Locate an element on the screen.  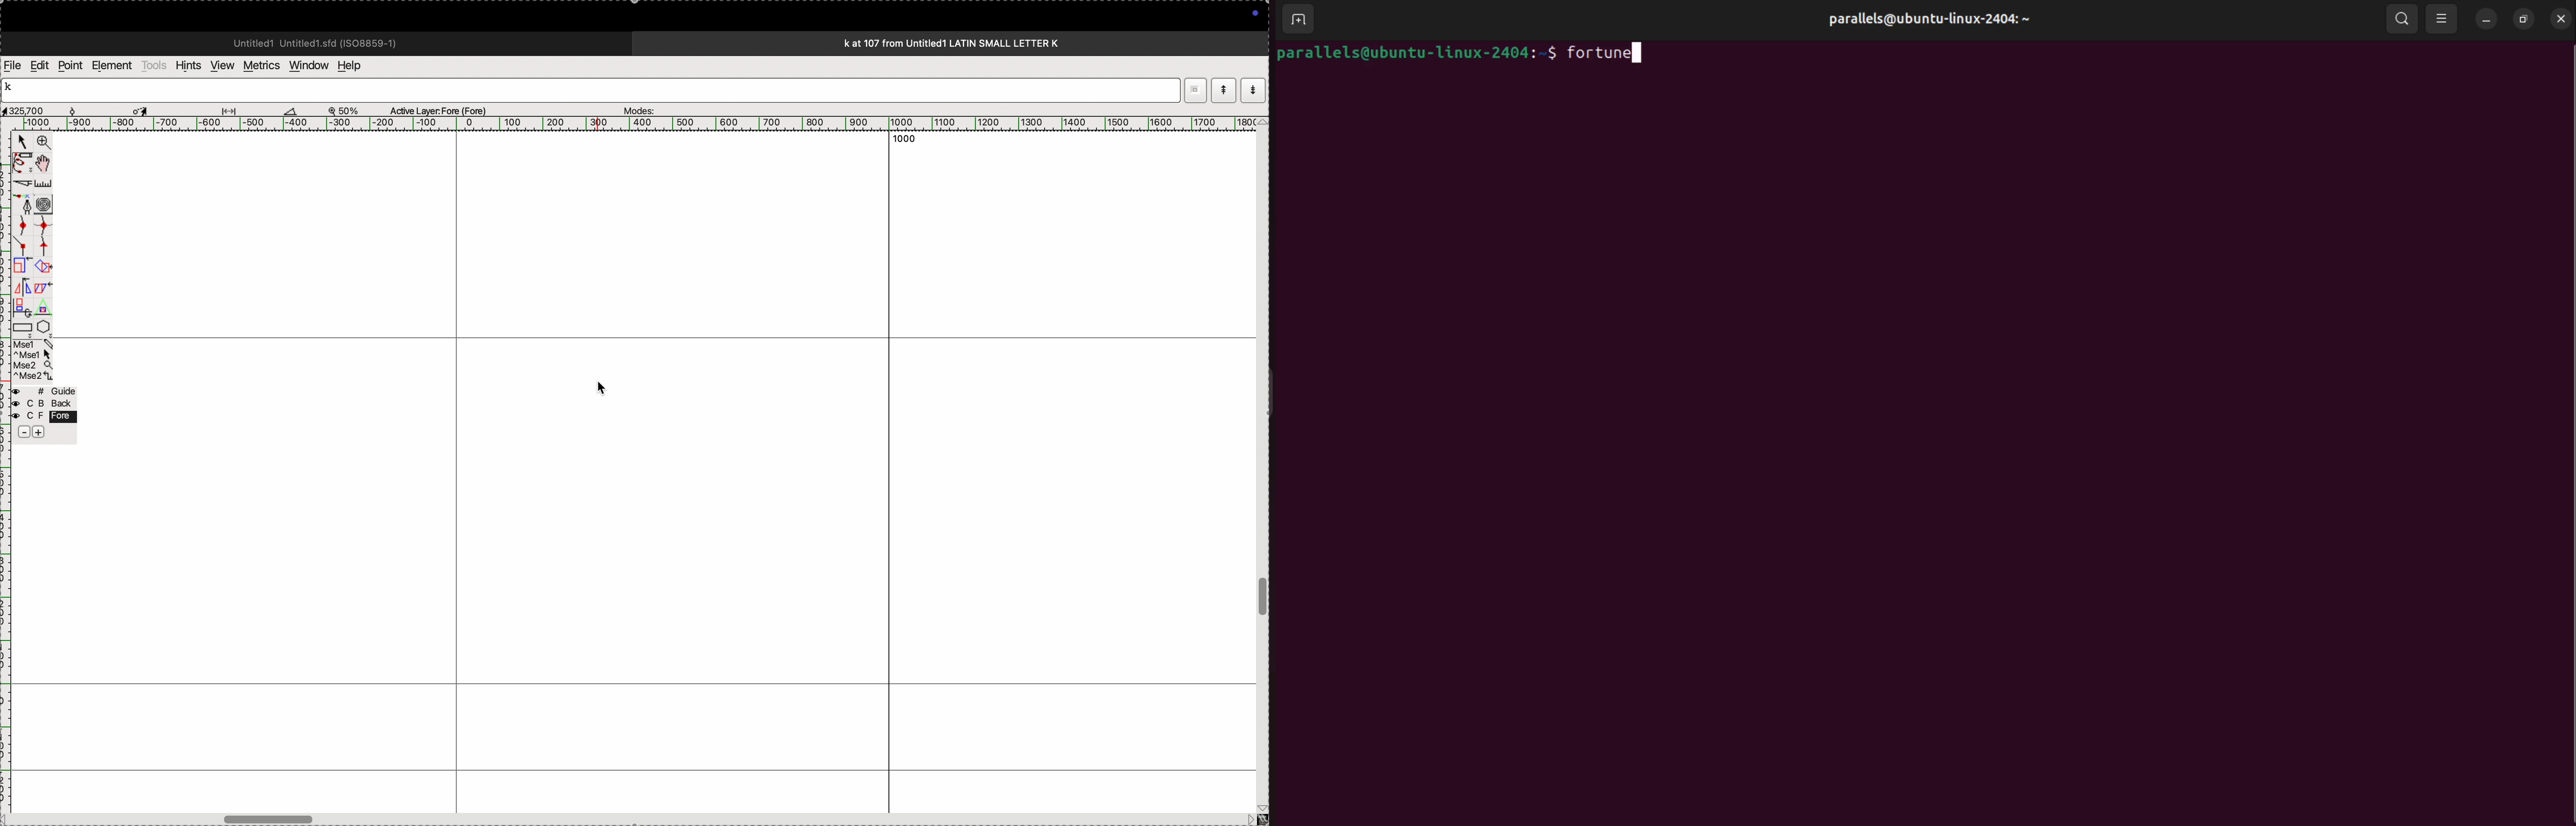
active kayer is located at coordinates (445, 110).